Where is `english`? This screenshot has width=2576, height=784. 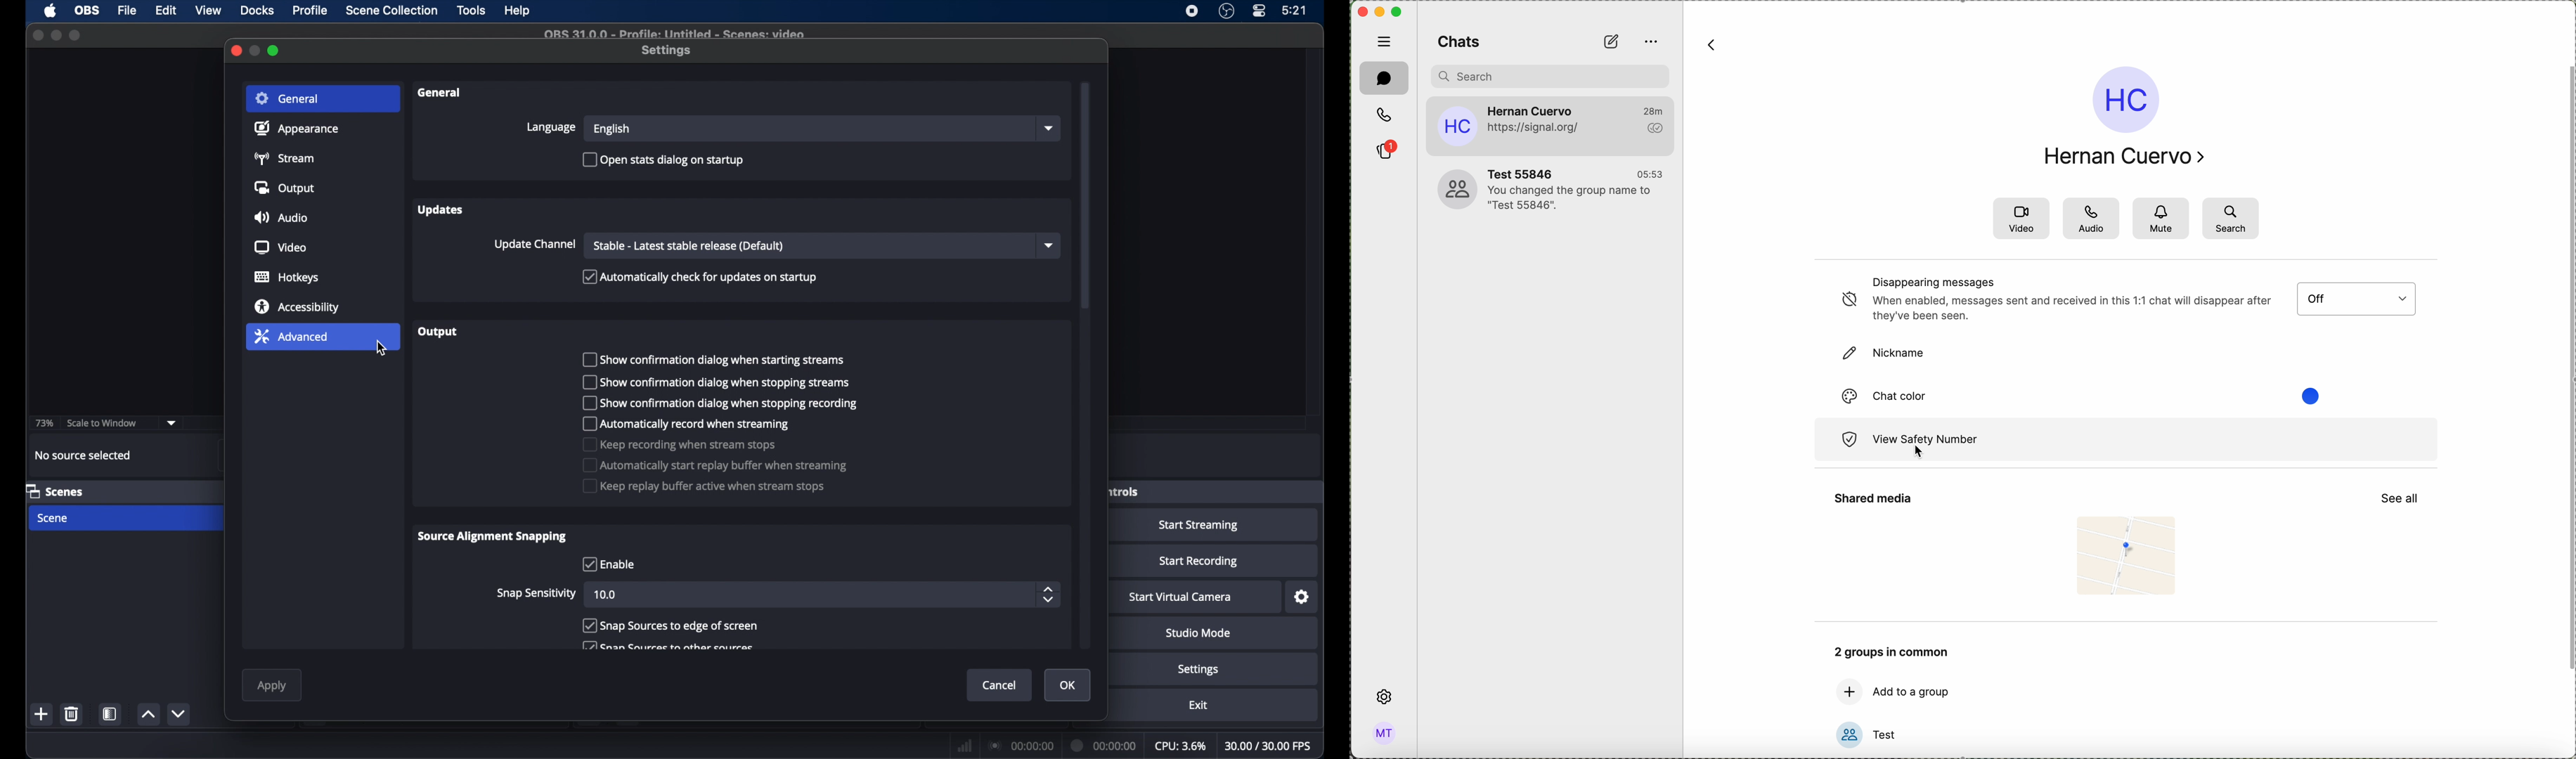 english is located at coordinates (613, 129).